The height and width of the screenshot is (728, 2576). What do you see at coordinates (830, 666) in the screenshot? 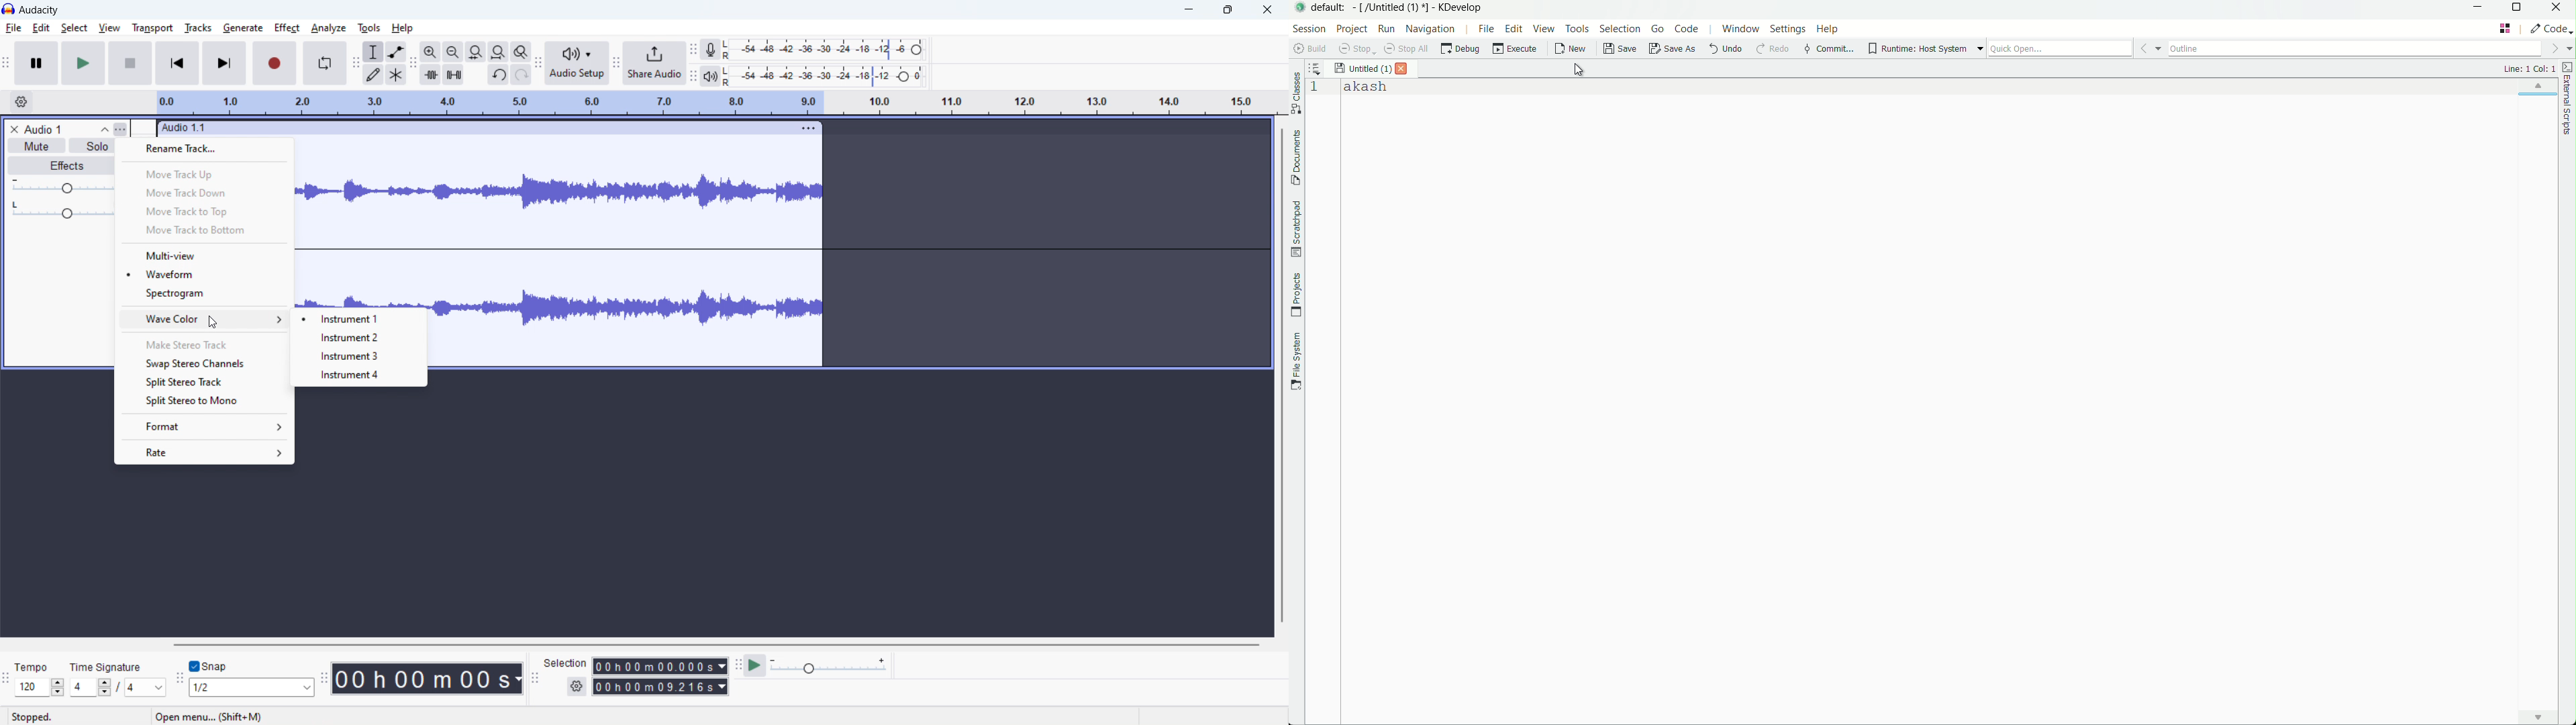
I see `playback speed` at bounding box center [830, 666].